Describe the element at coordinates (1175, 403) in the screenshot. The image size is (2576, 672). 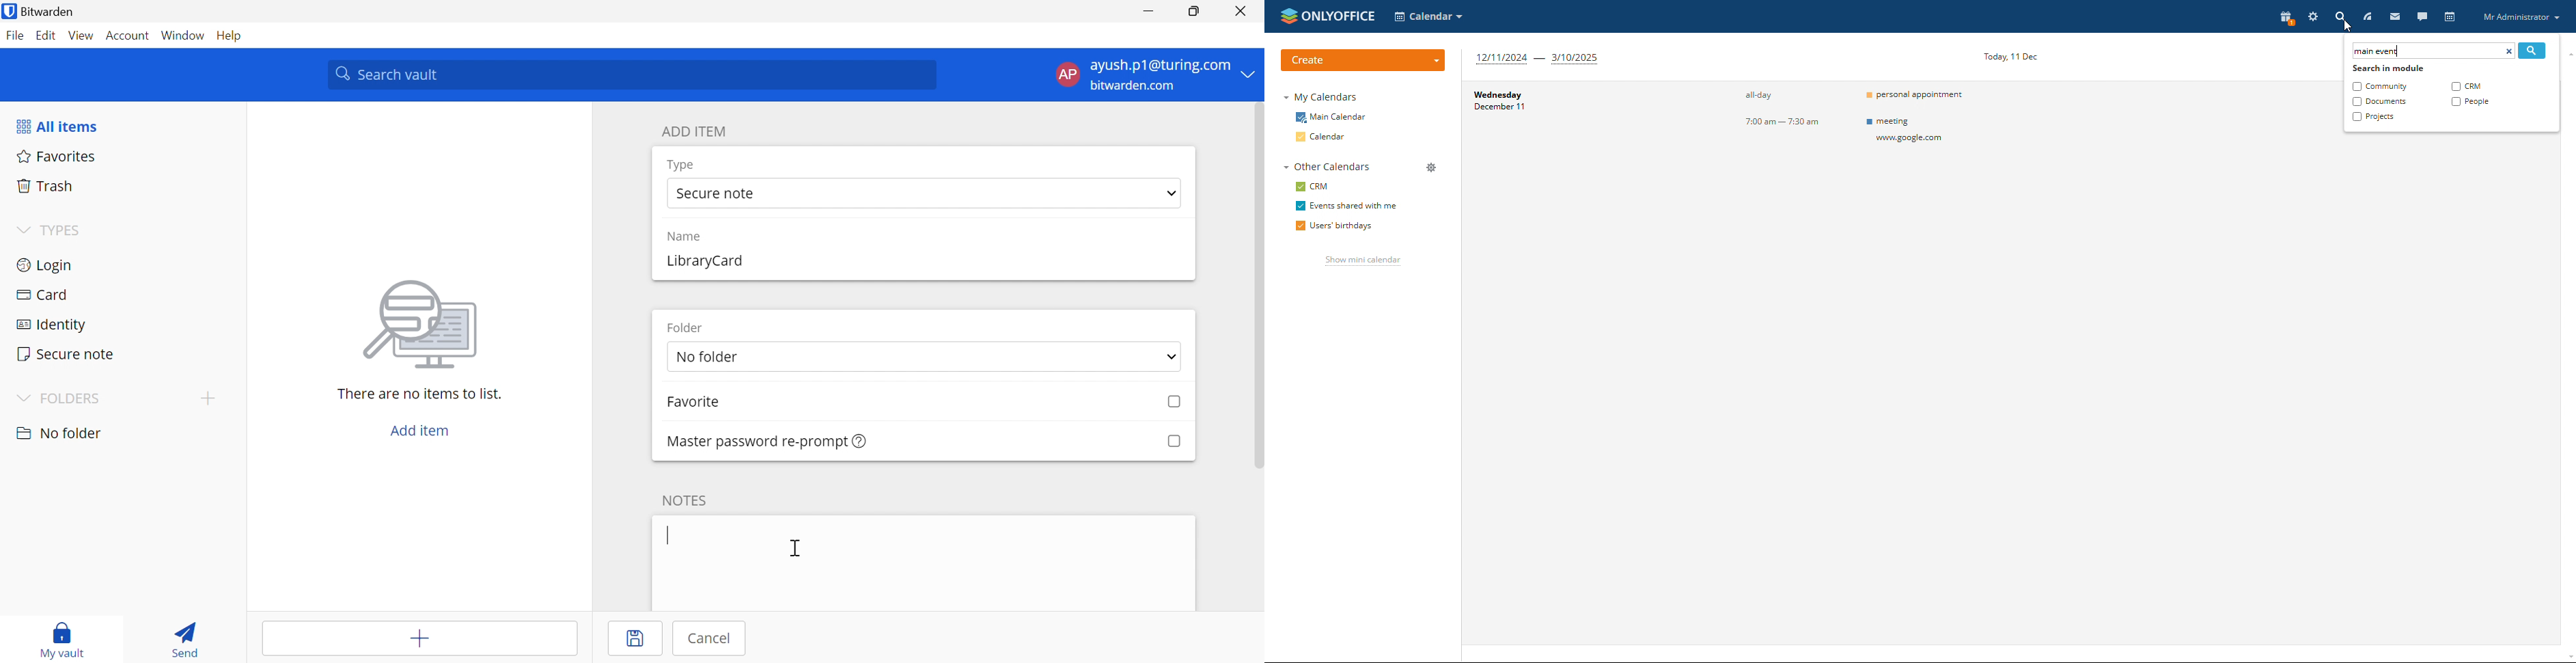
I see `Checkbox` at that location.